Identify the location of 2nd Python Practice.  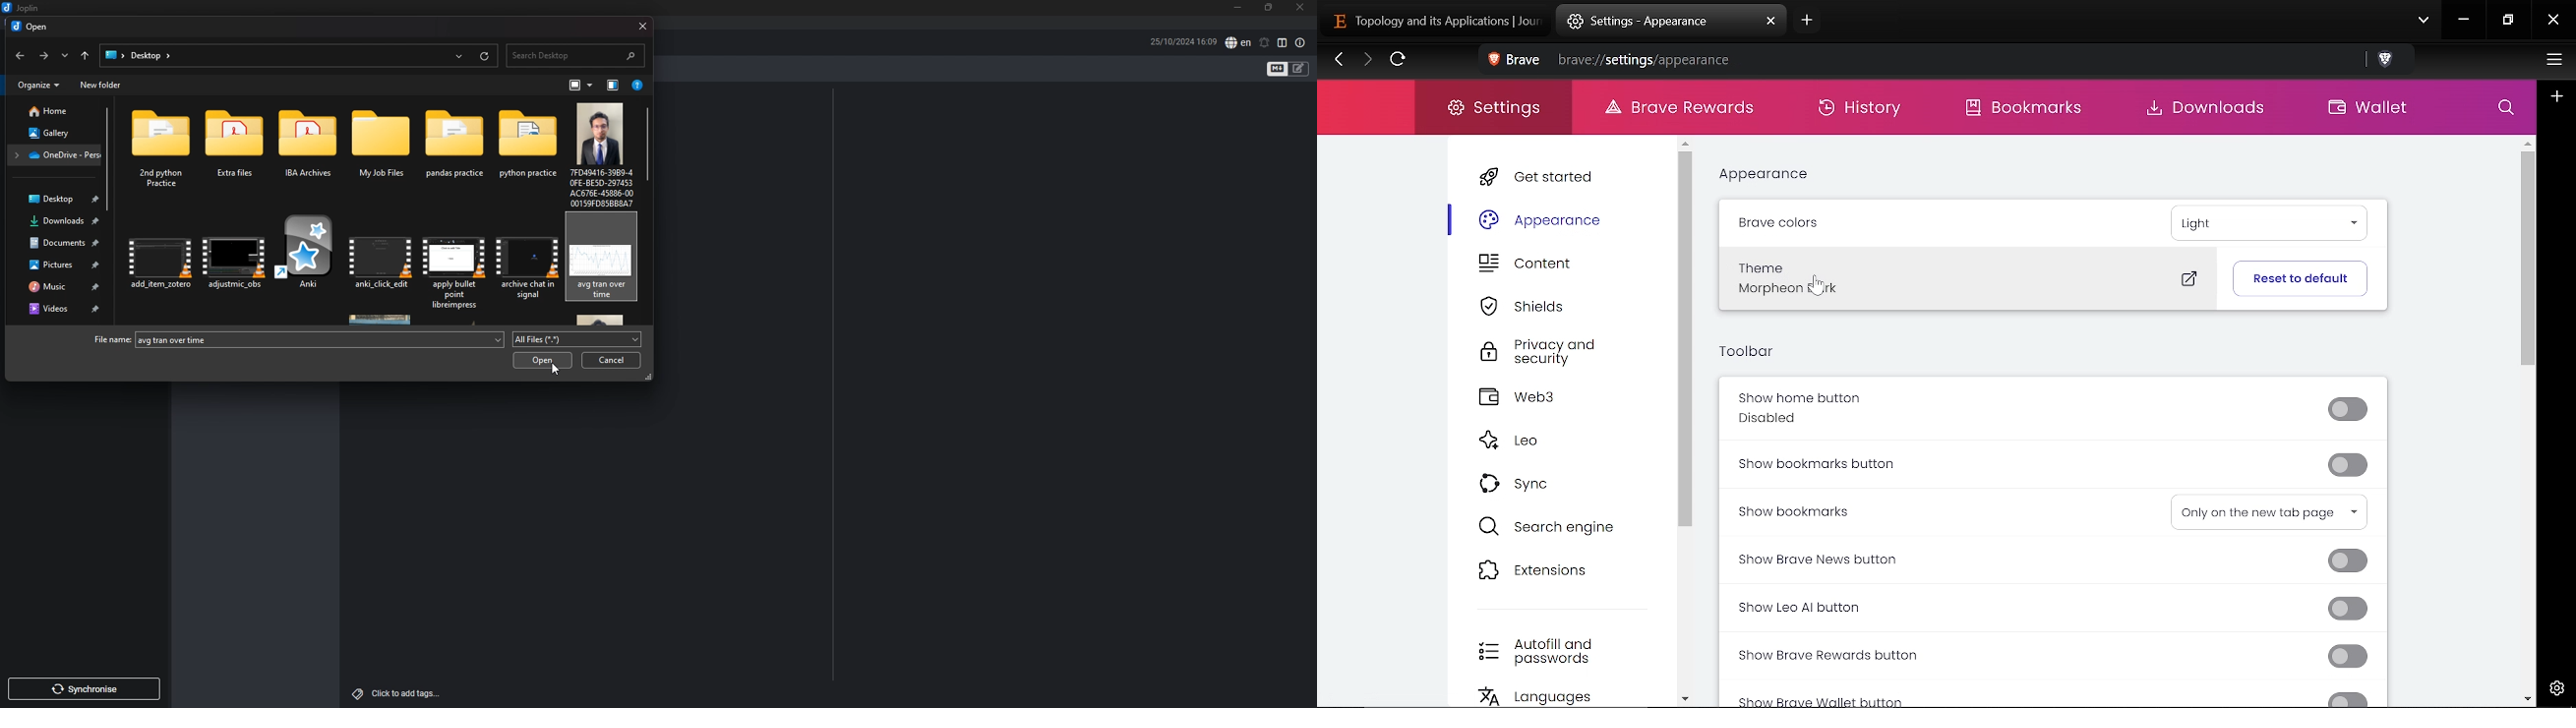
(163, 152).